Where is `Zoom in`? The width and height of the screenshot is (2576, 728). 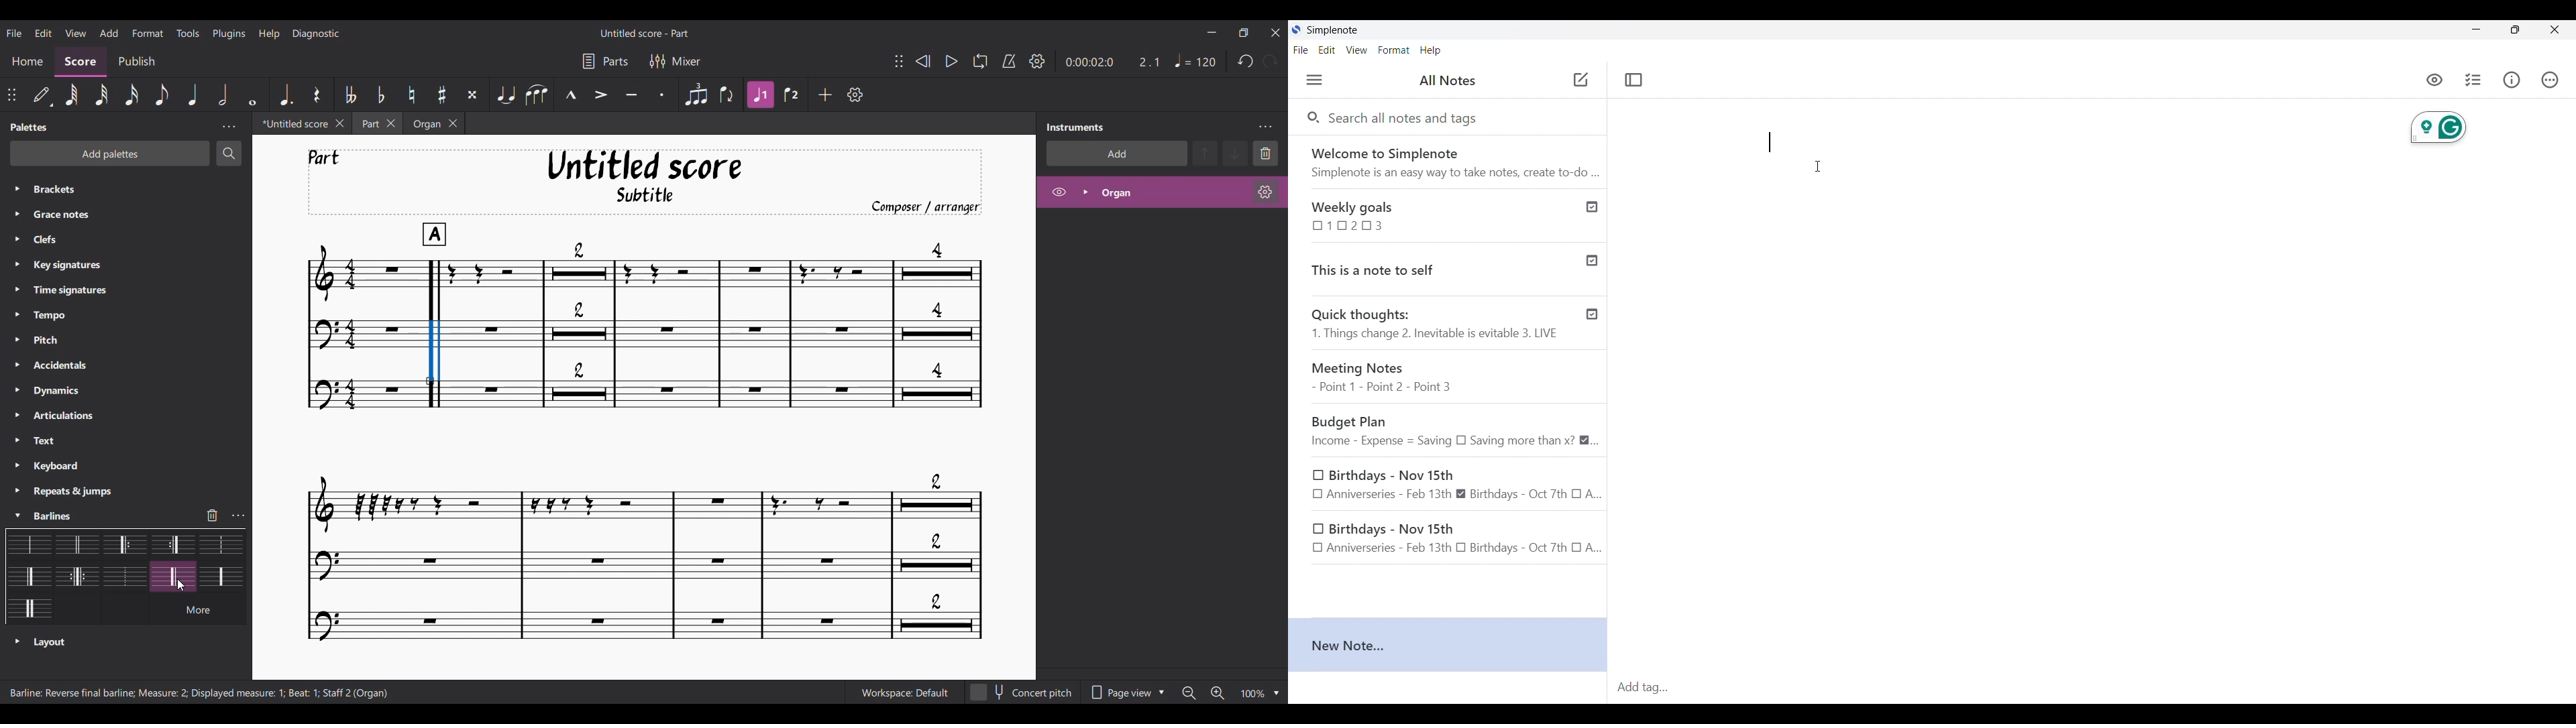 Zoom in is located at coordinates (1217, 693).